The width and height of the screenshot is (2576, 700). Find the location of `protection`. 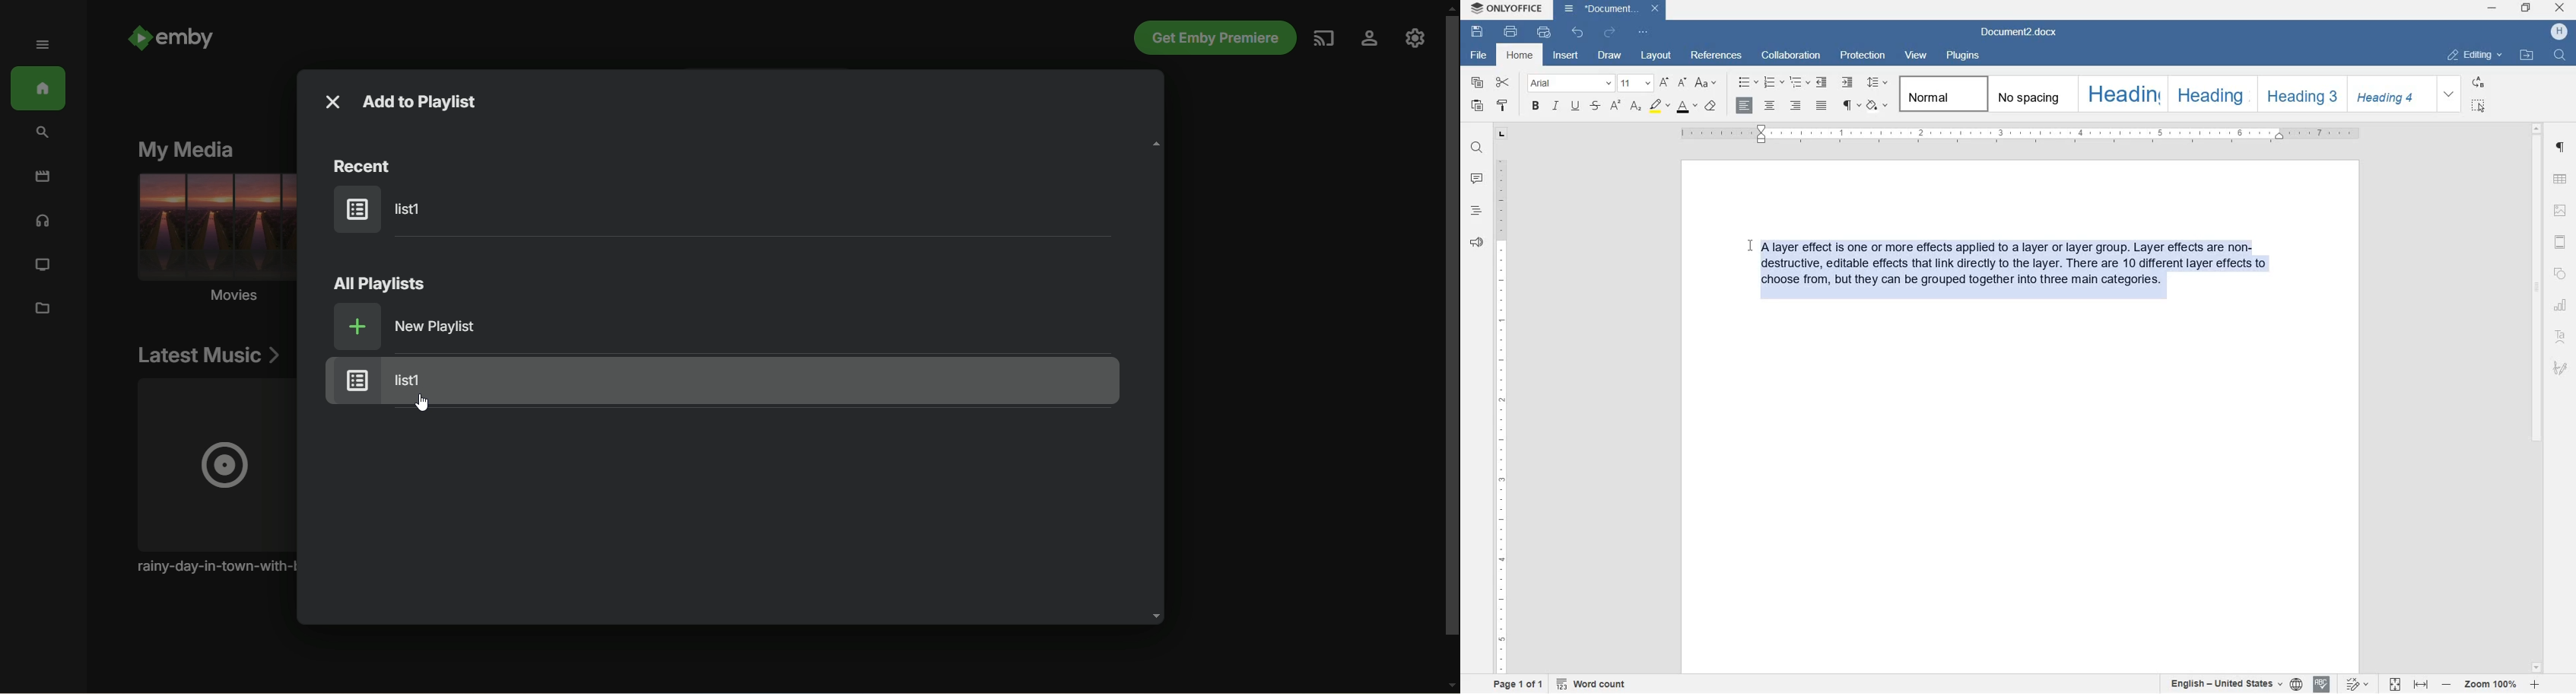

protection is located at coordinates (1861, 57).